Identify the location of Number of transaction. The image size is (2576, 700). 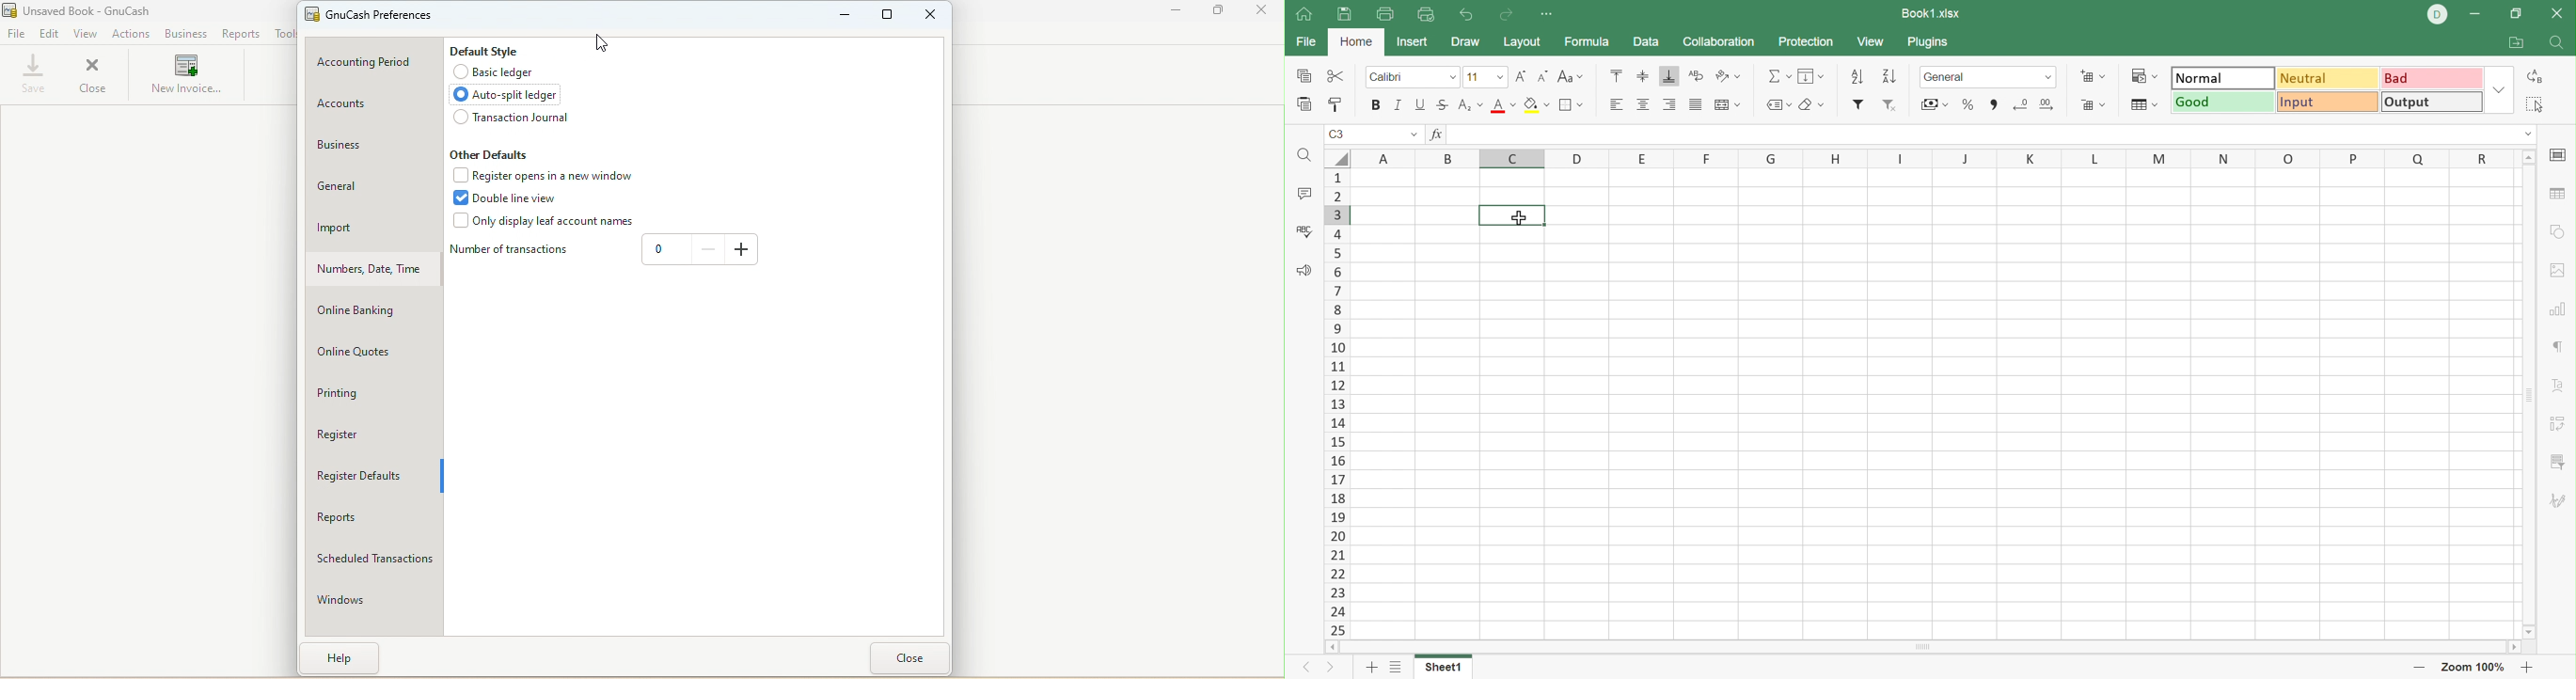
(525, 249).